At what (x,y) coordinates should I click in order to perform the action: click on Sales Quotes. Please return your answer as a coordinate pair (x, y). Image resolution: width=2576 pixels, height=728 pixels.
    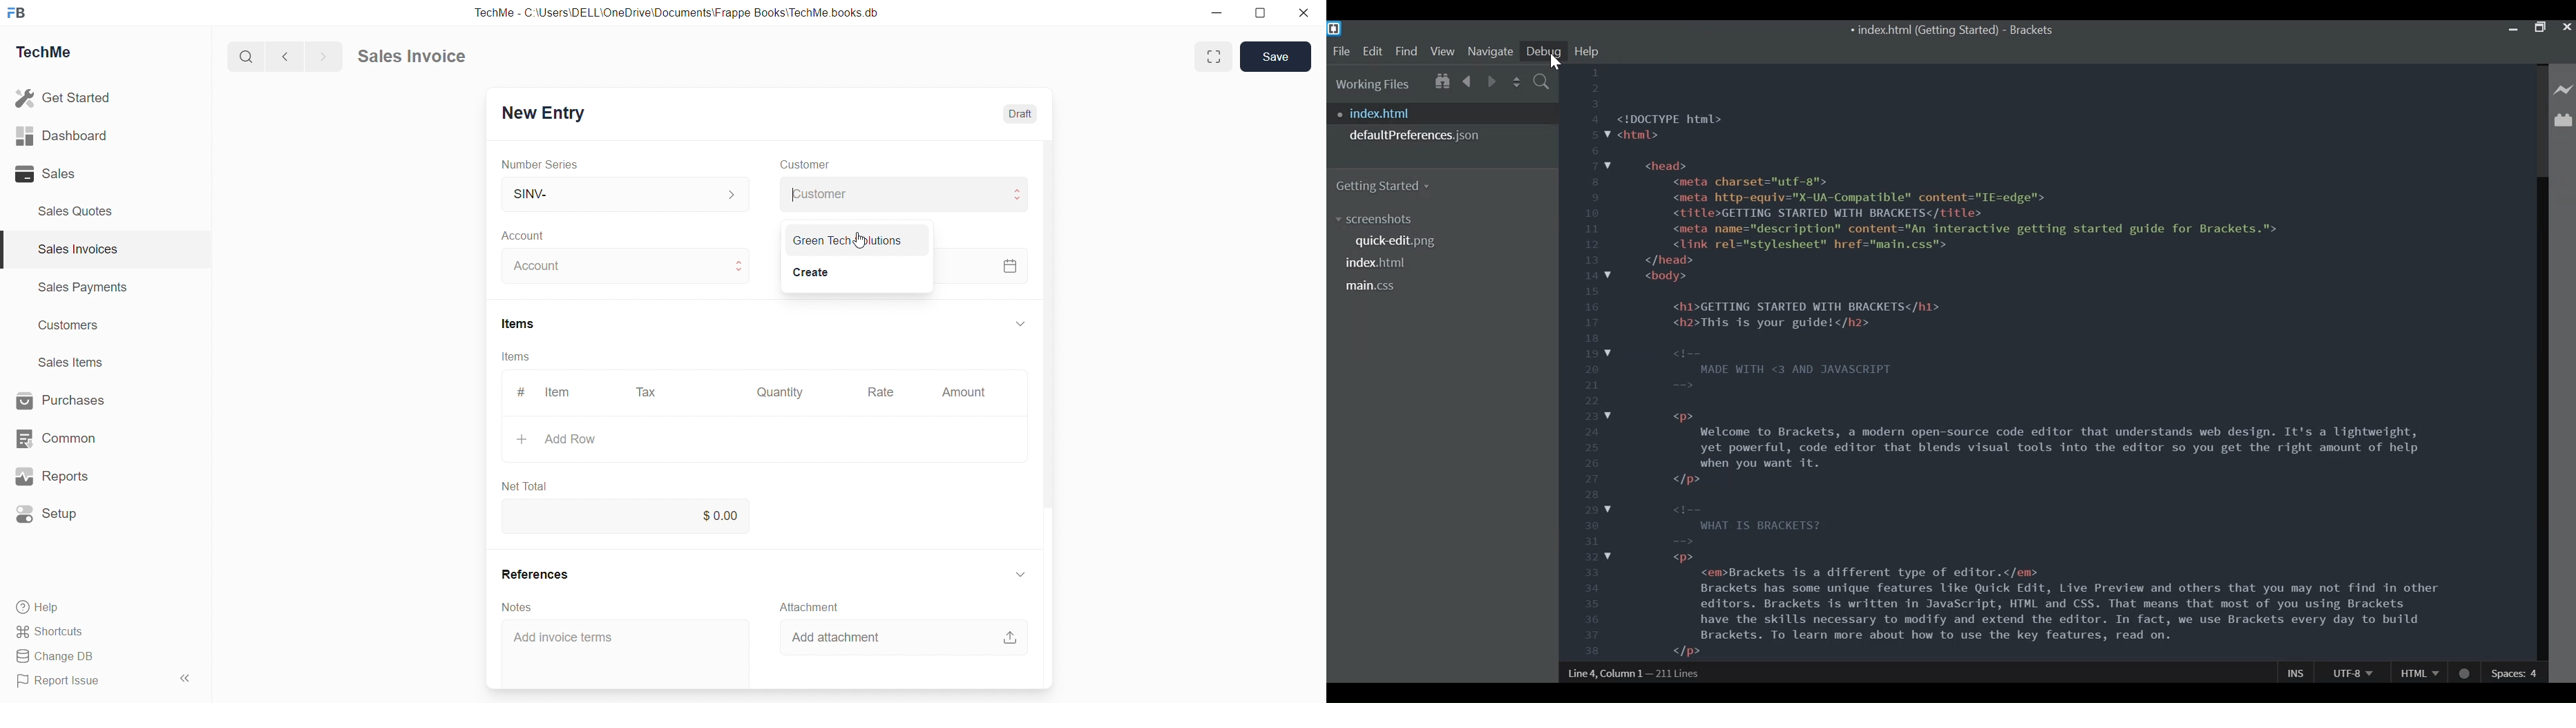
    Looking at the image, I should click on (77, 211).